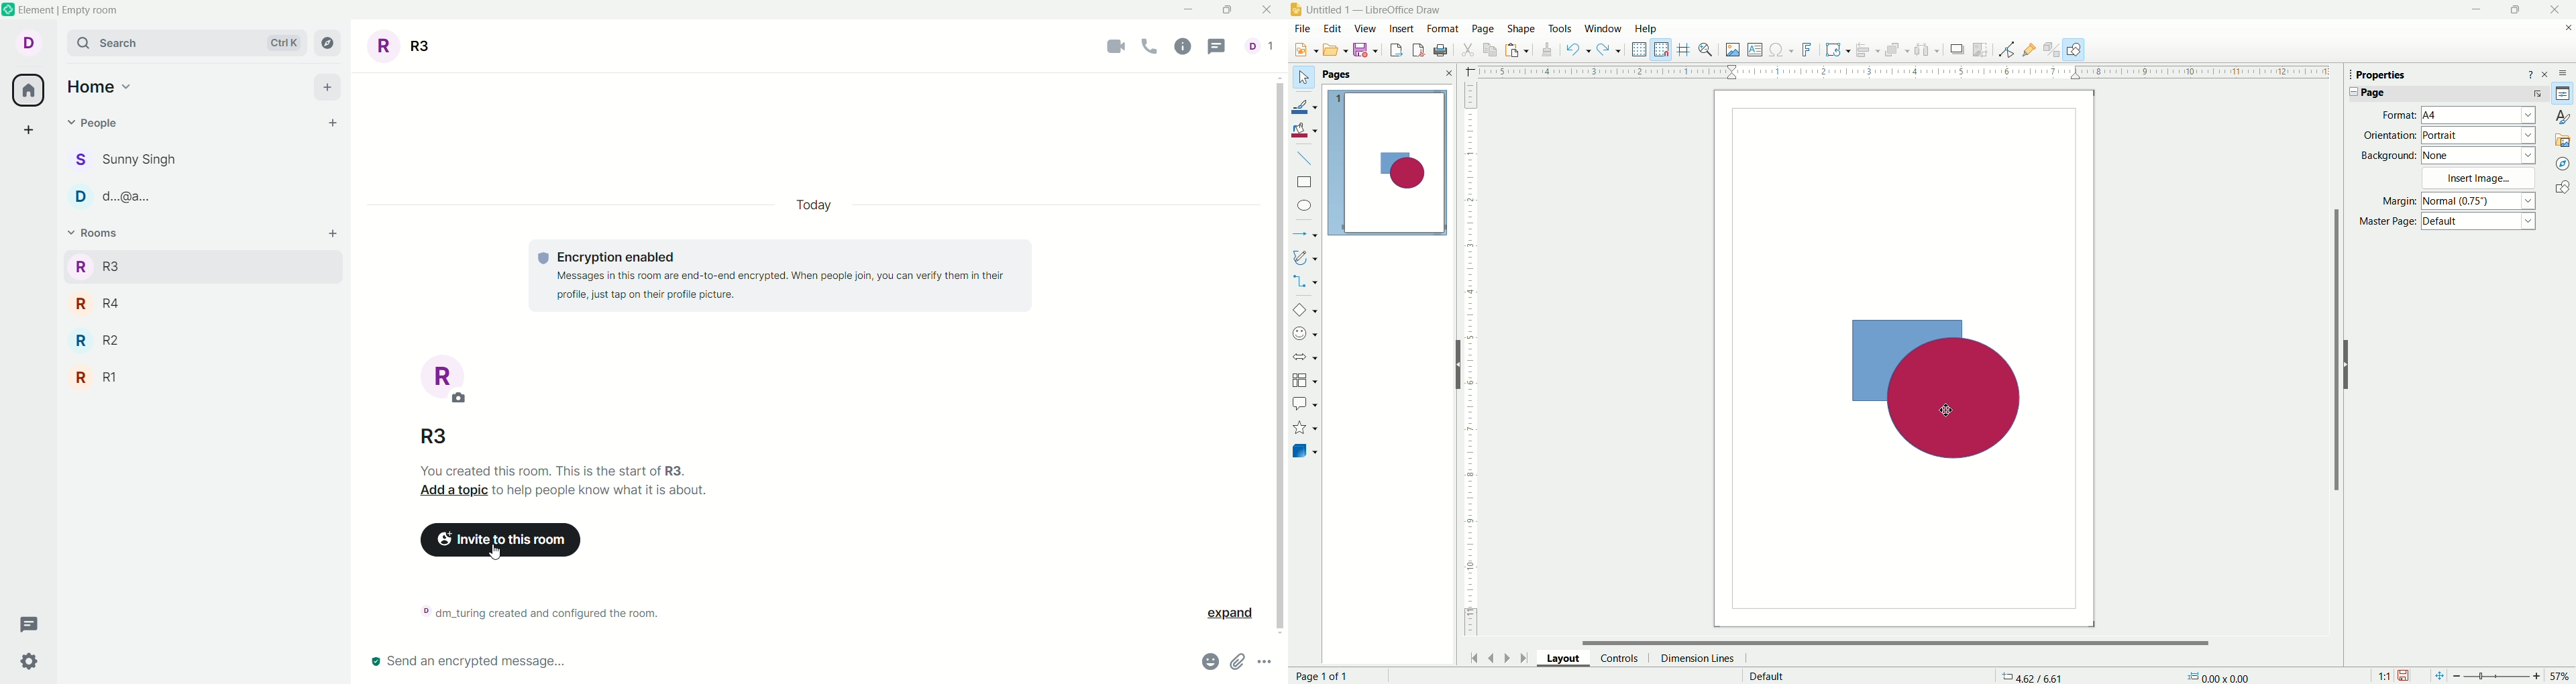 This screenshot has height=700, width=2576. Describe the element at coordinates (93, 126) in the screenshot. I see `people` at that location.